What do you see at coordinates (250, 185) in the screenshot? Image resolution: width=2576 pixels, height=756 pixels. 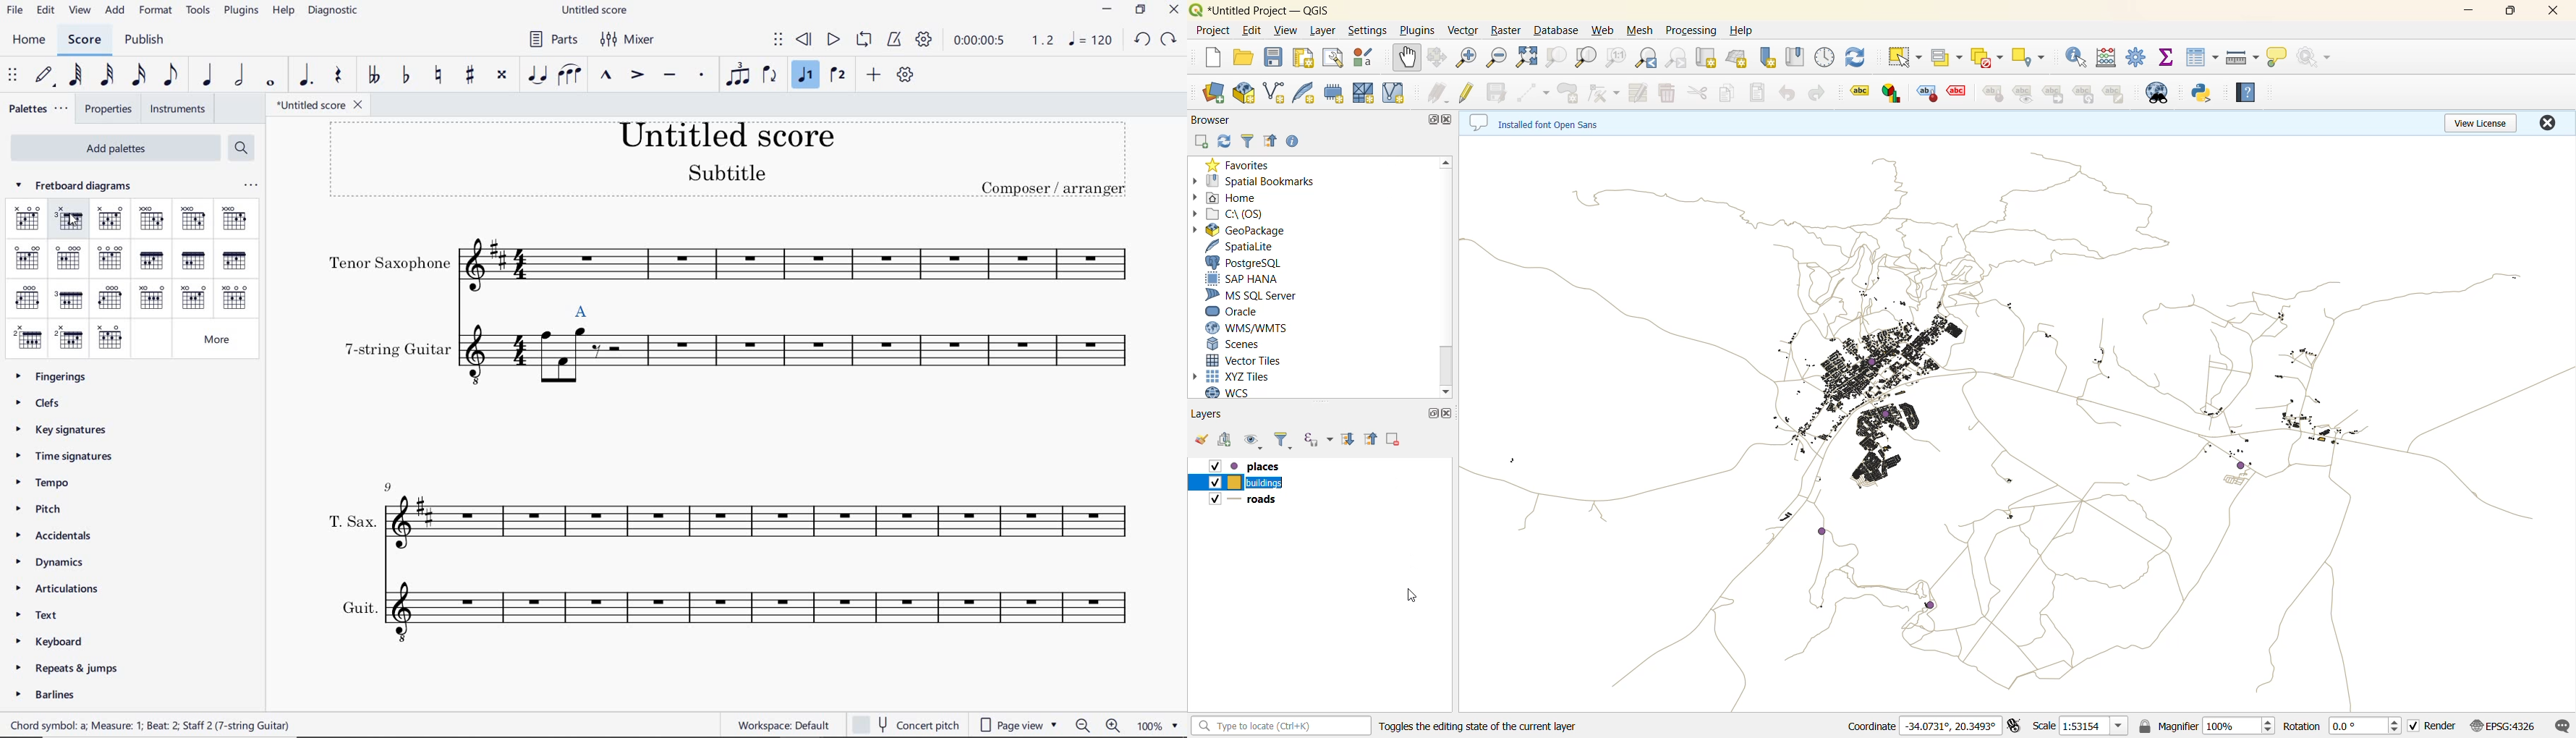 I see `ellipsis` at bounding box center [250, 185].